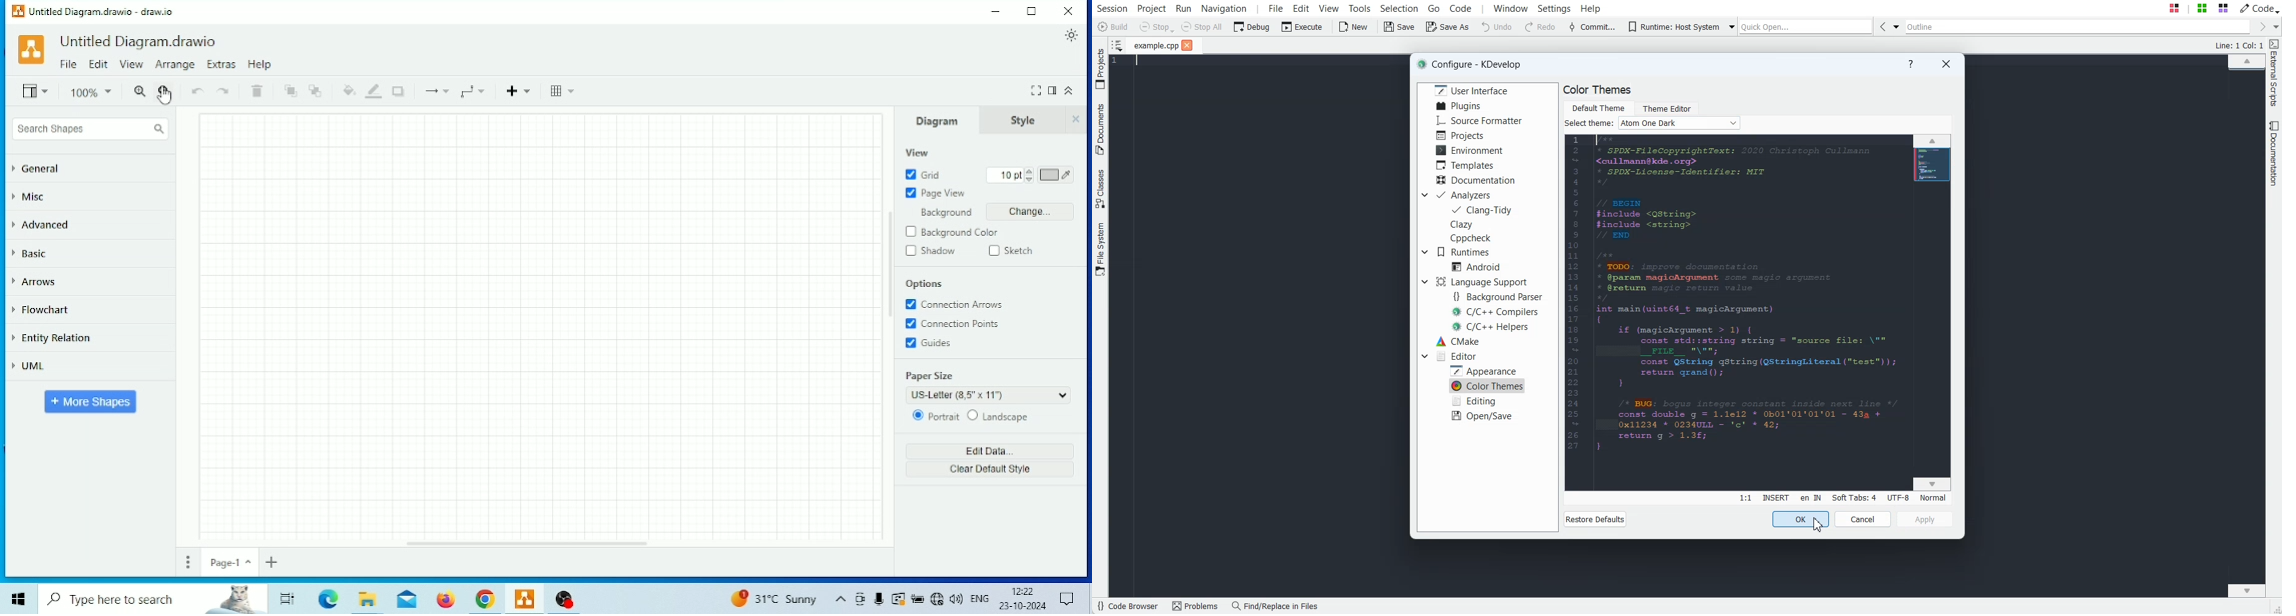 This screenshot has width=2296, height=616. Describe the element at coordinates (1257, 337) in the screenshot. I see `Background Theme changed Dark` at that location.